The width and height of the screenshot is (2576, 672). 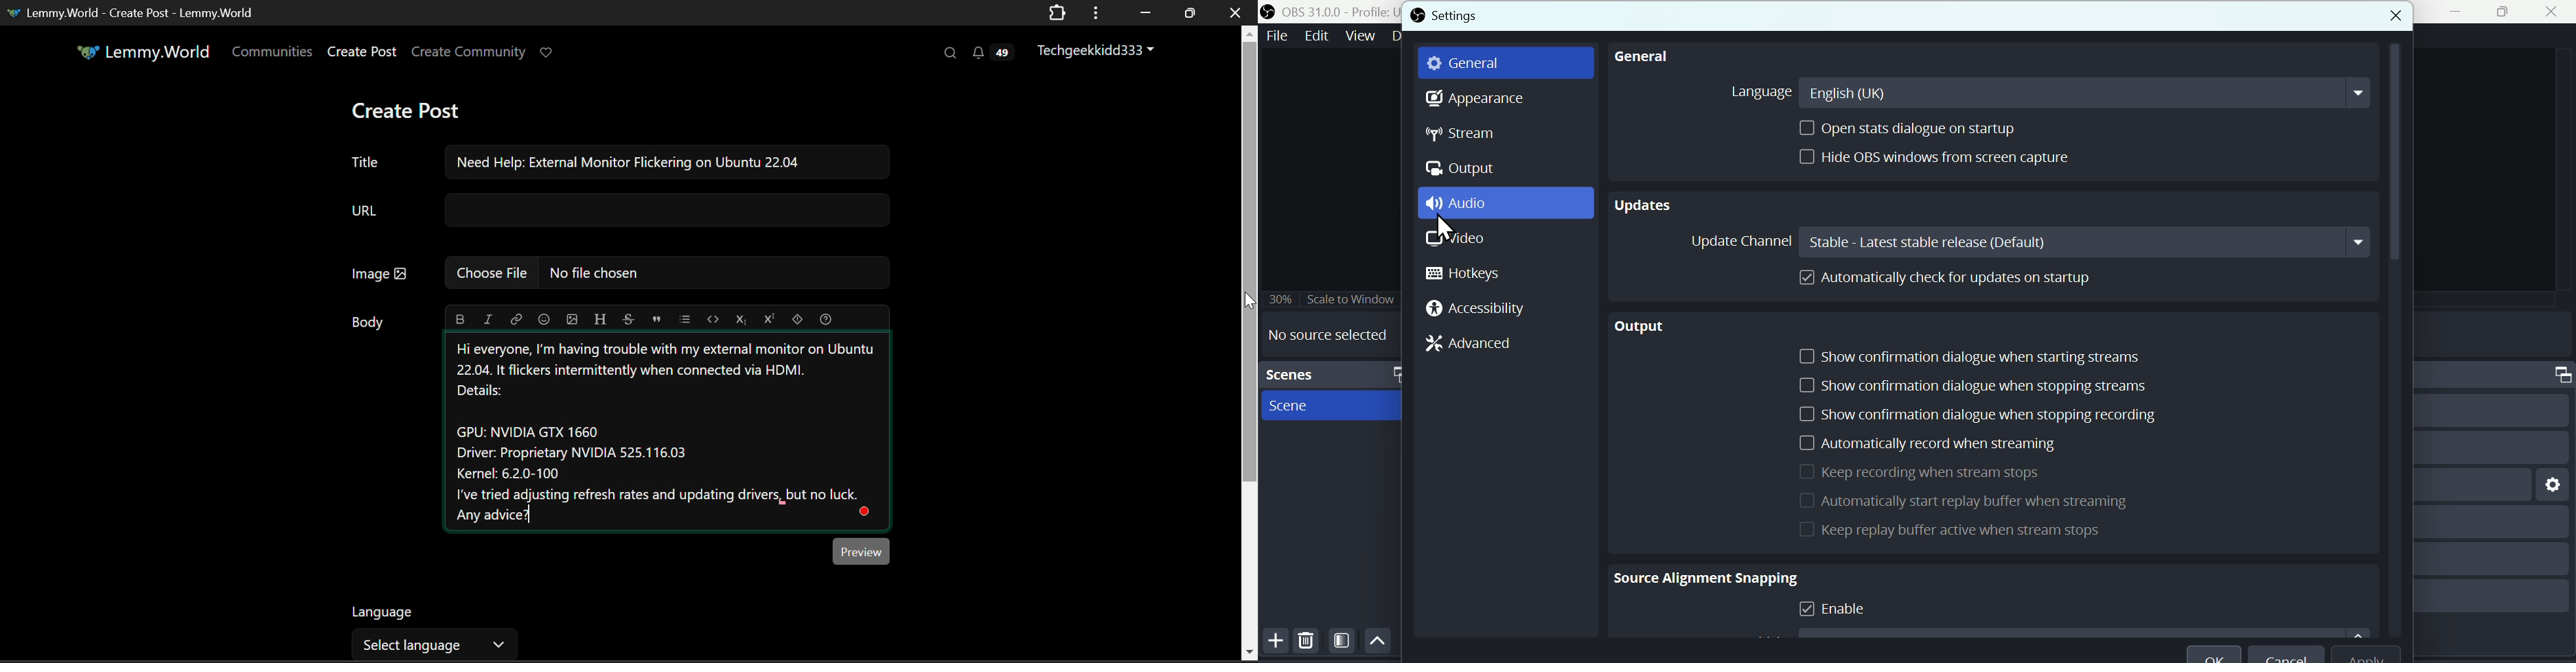 I want to click on output, so click(x=1657, y=327).